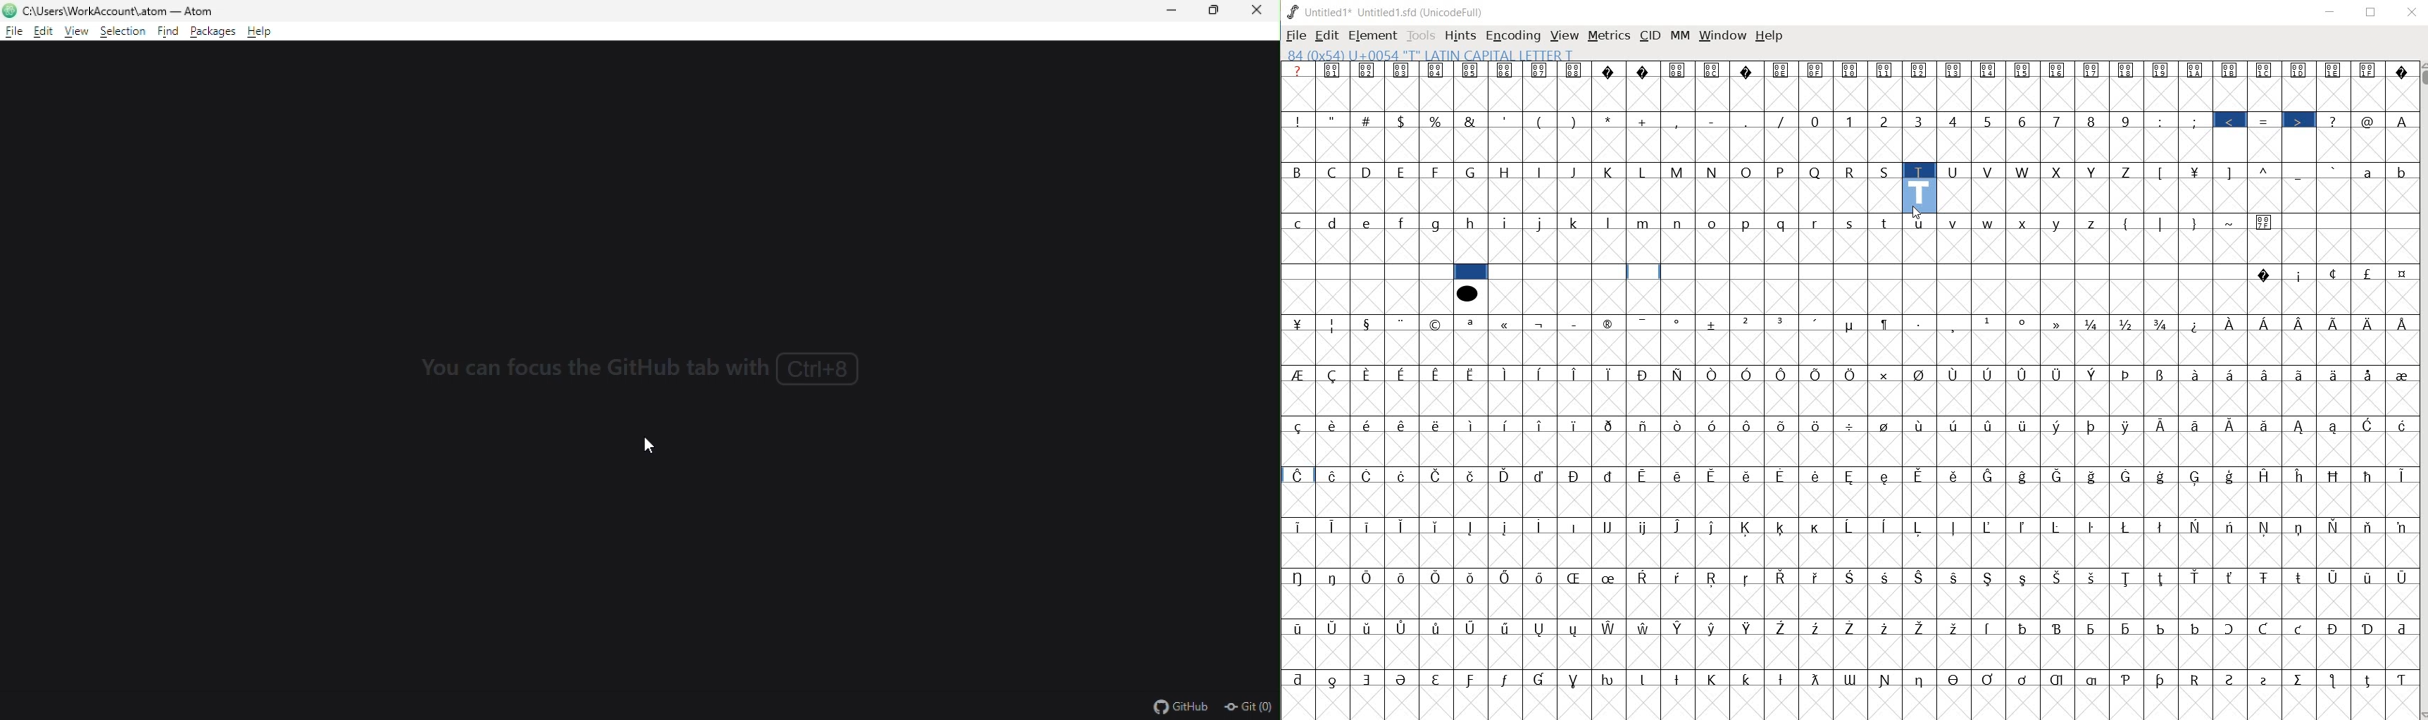 The height and width of the screenshot is (728, 2436). Describe the element at coordinates (2163, 426) in the screenshot. I see `Symbol` at that location.